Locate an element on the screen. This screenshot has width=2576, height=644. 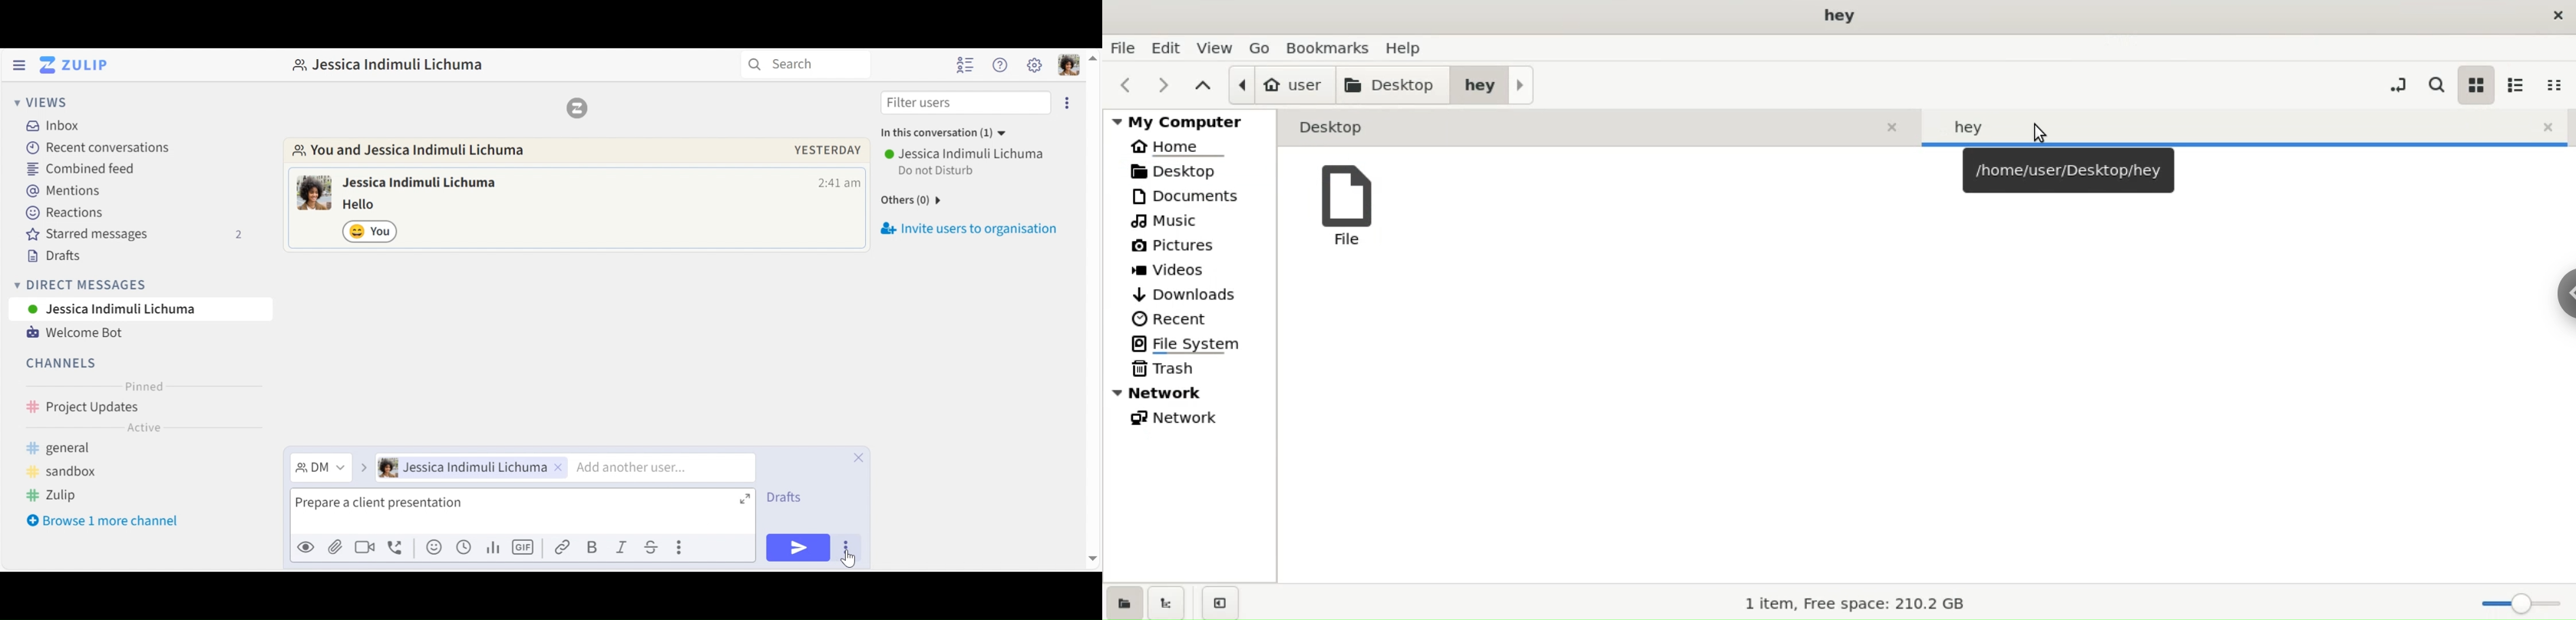
Add Video call is located at coordinates (367, 547).